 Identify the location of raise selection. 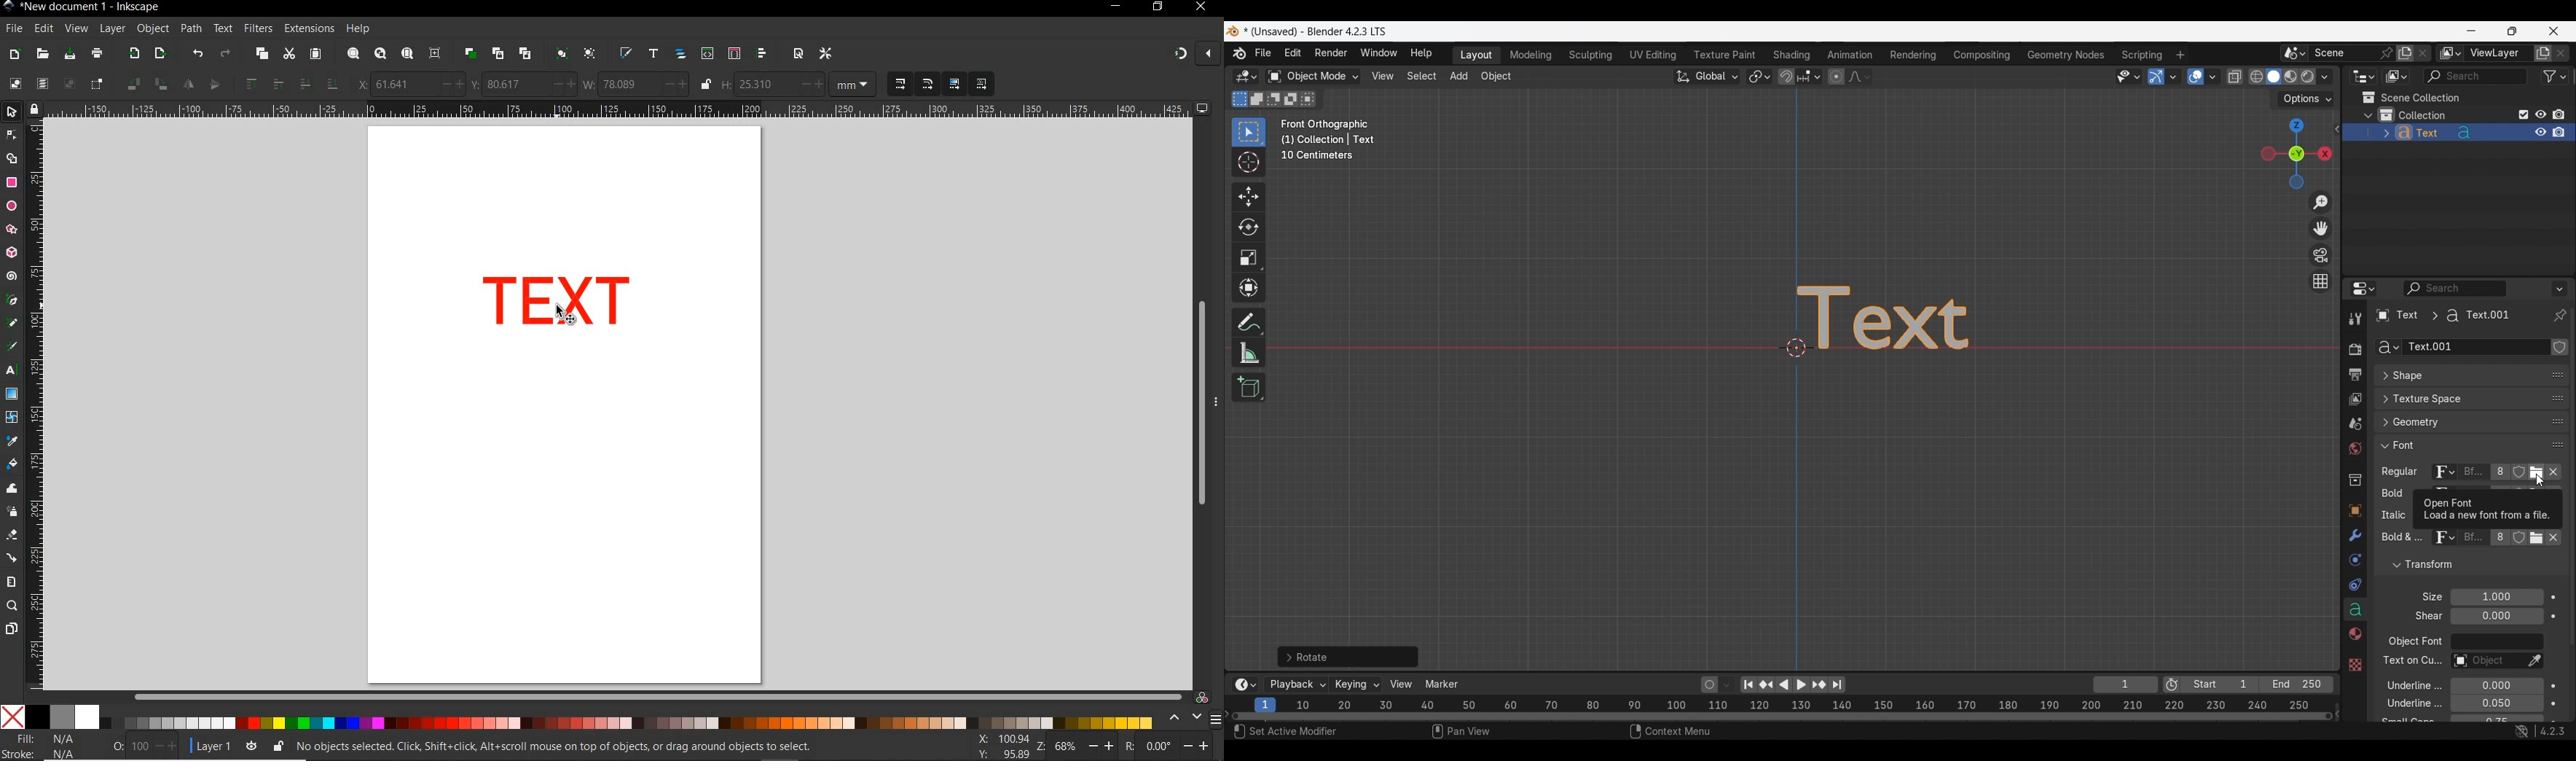
(262, 85).